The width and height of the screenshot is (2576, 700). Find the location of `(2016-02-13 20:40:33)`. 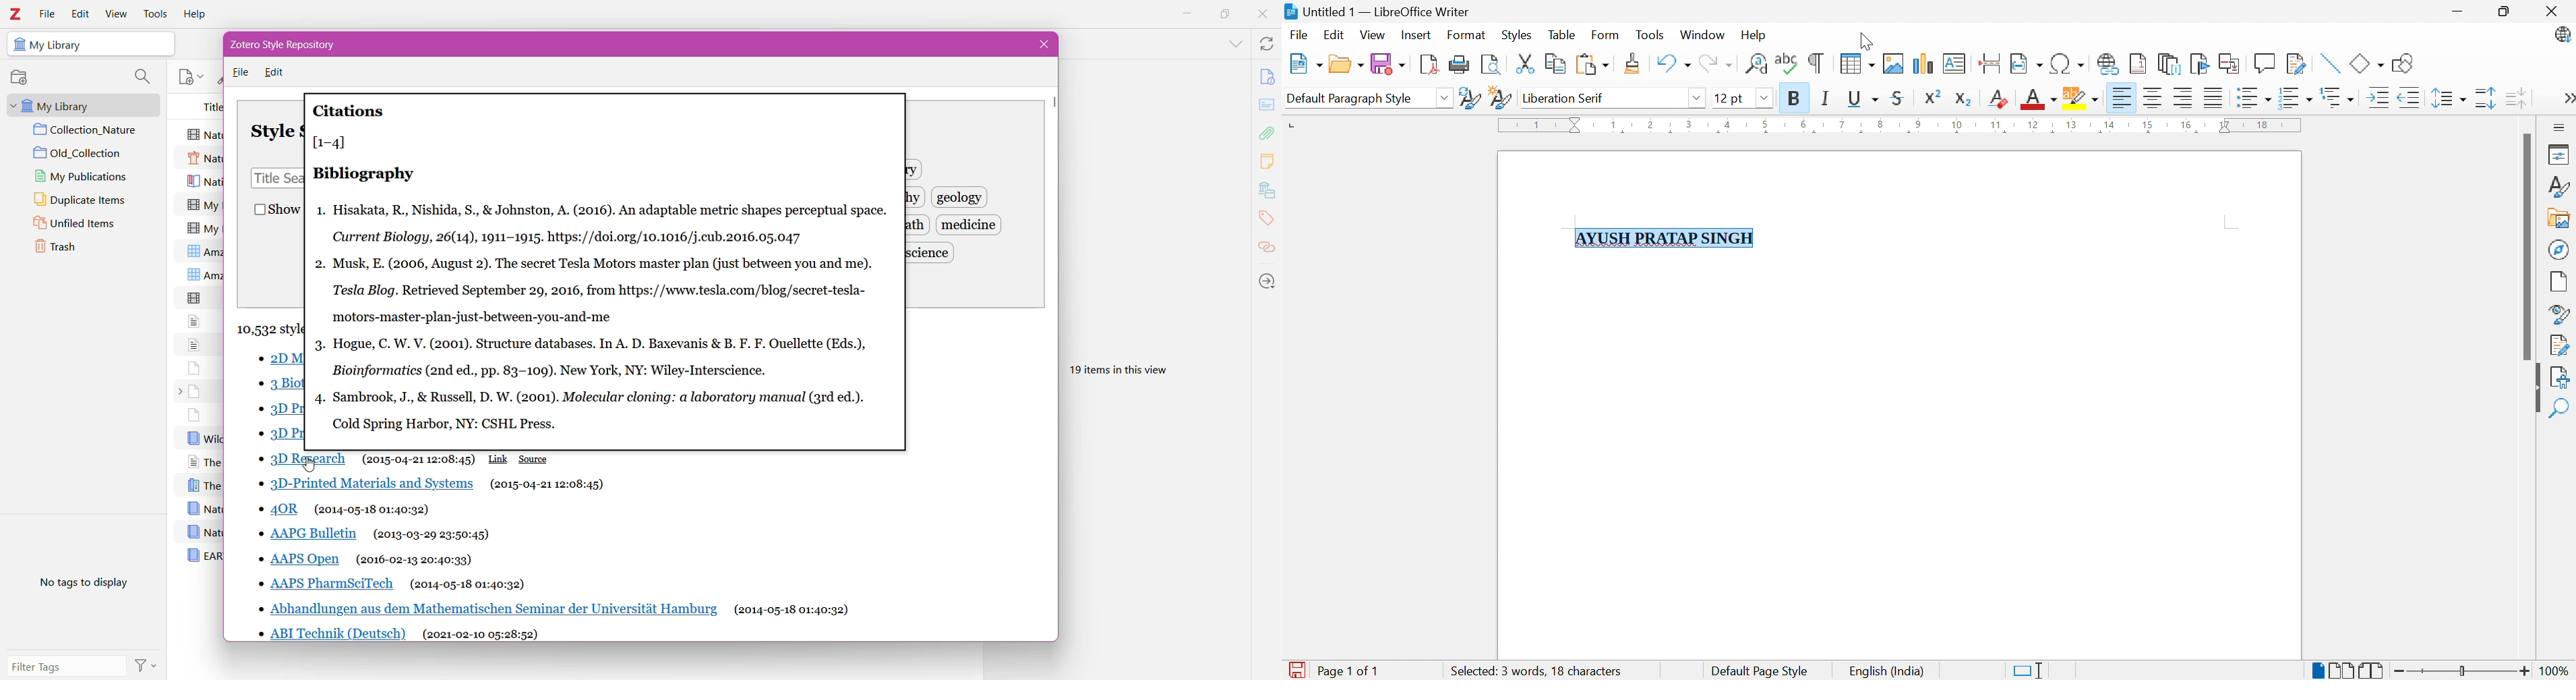

(2016-02-13 20:40:33) is located at coordinates (415, 560).